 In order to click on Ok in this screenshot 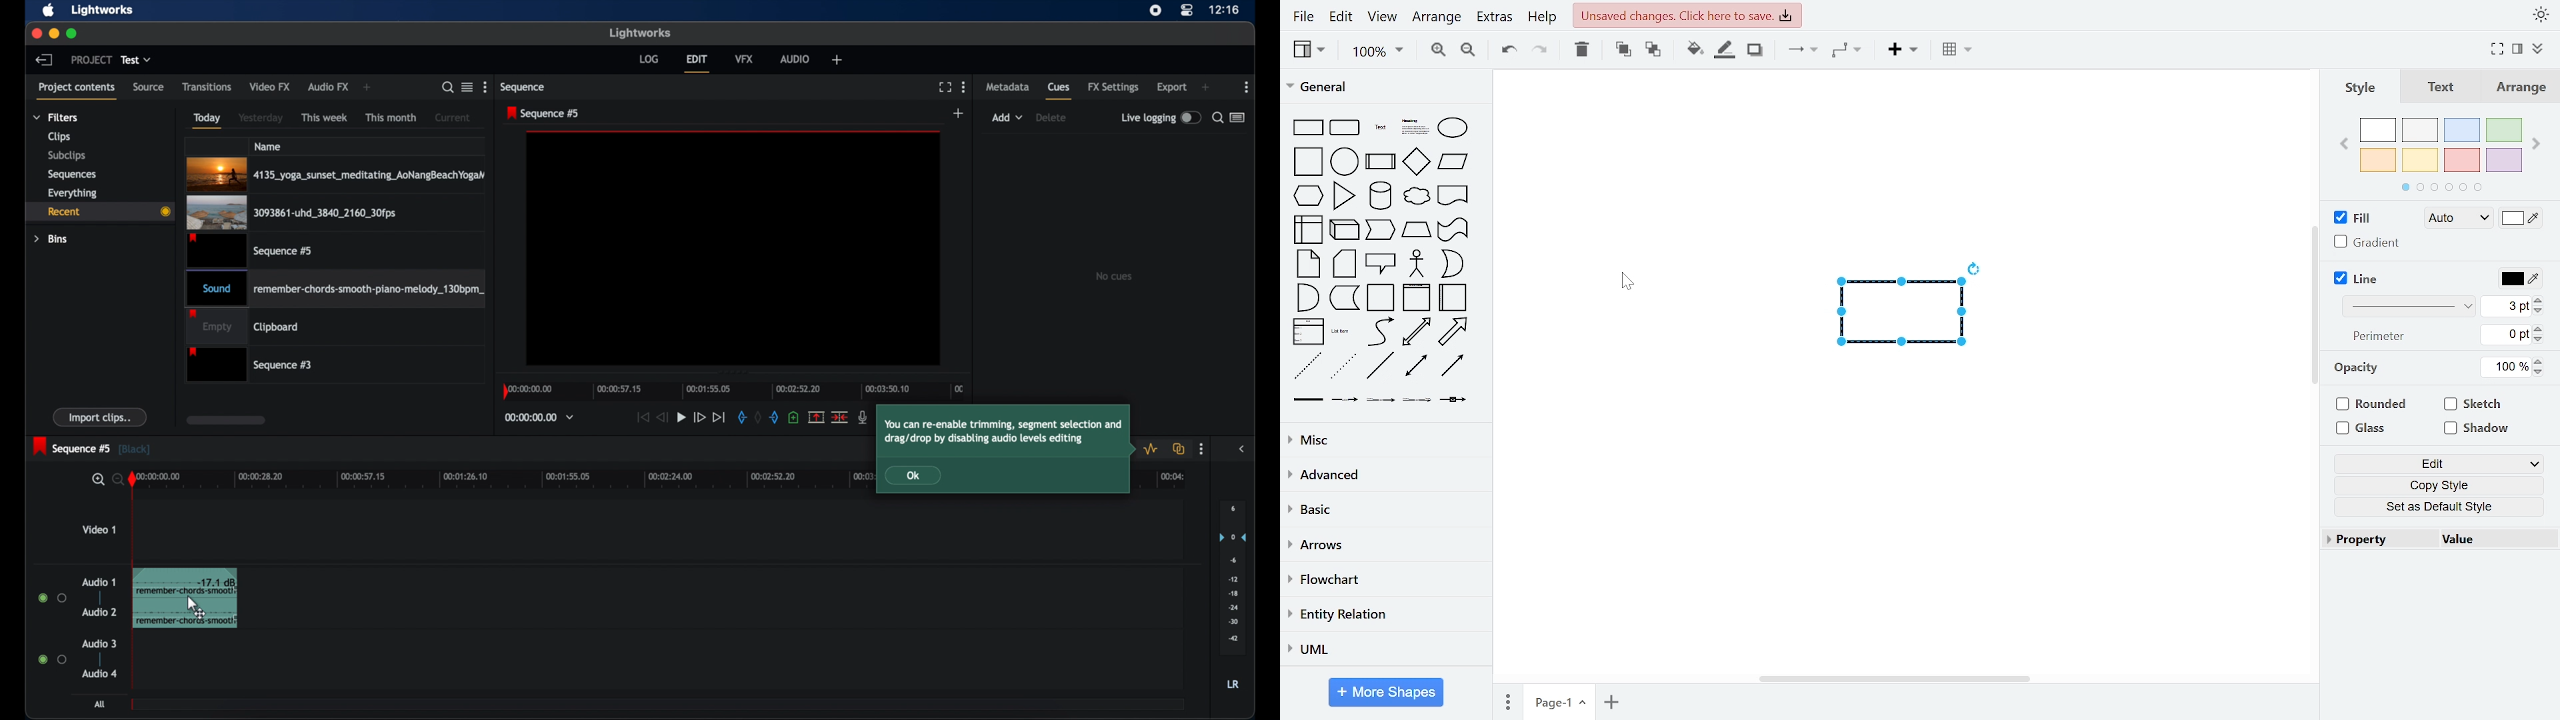, I will do `click(921, 476)`.